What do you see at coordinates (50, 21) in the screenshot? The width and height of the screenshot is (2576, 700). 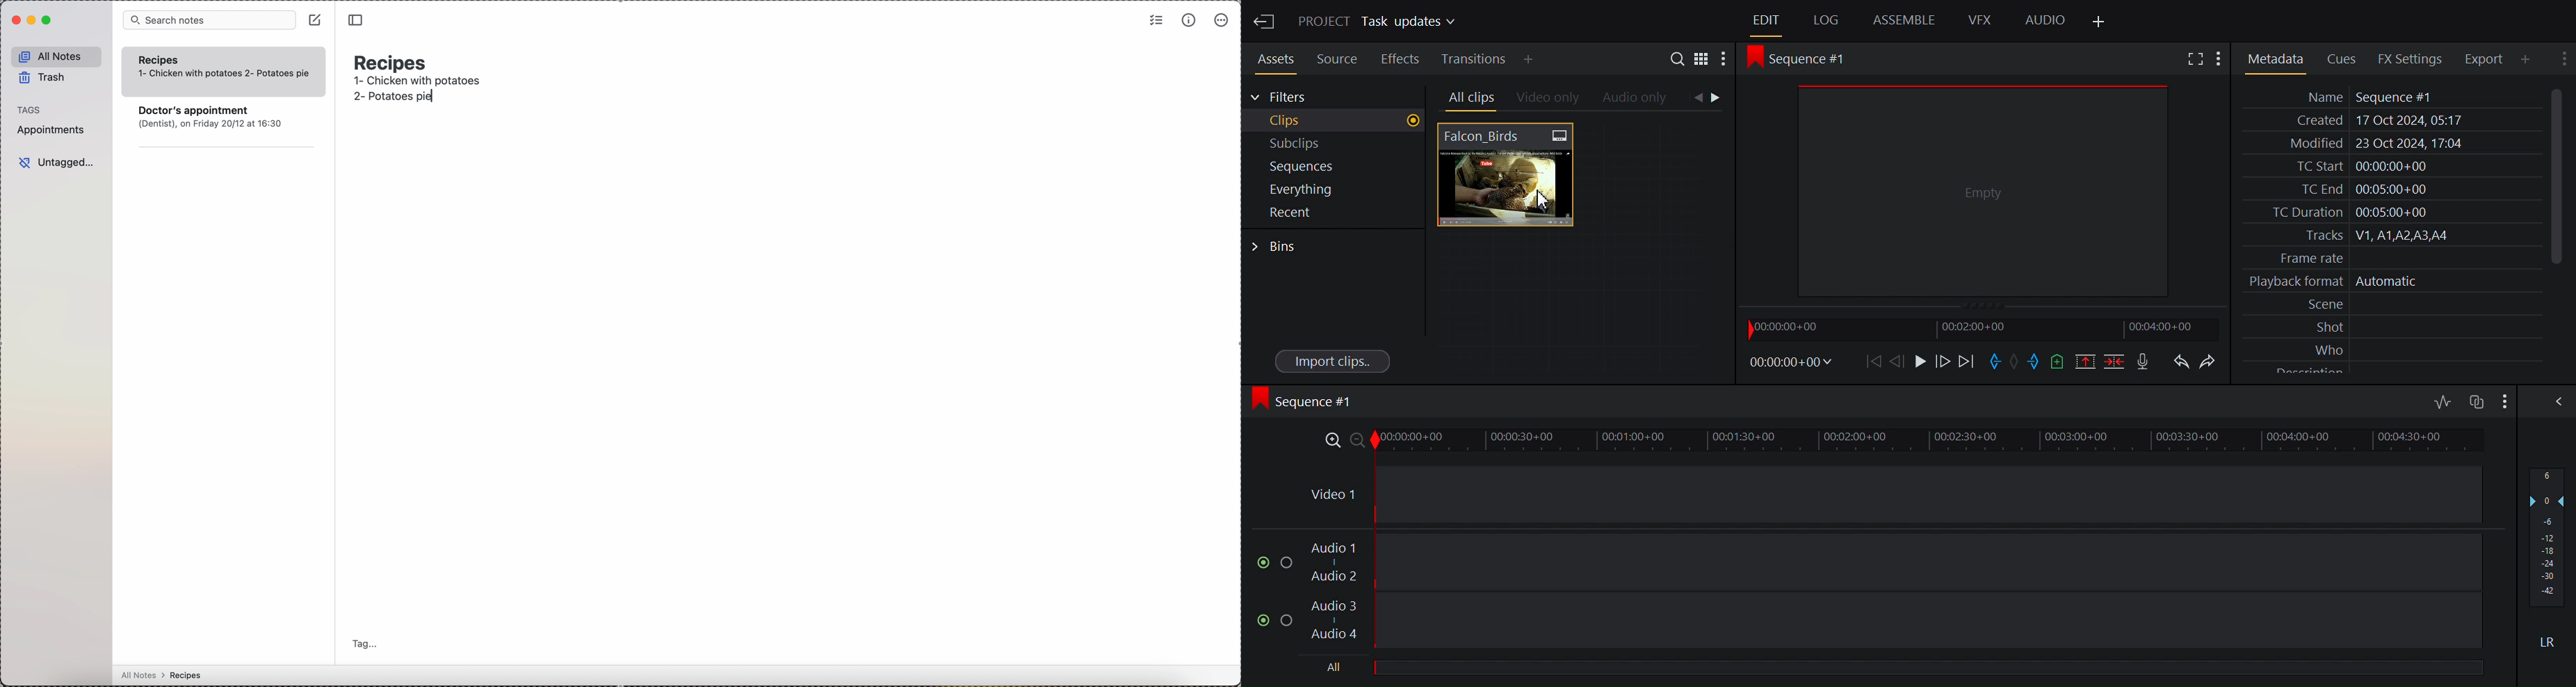 I see `maximize` at bounding box center [50, 21].